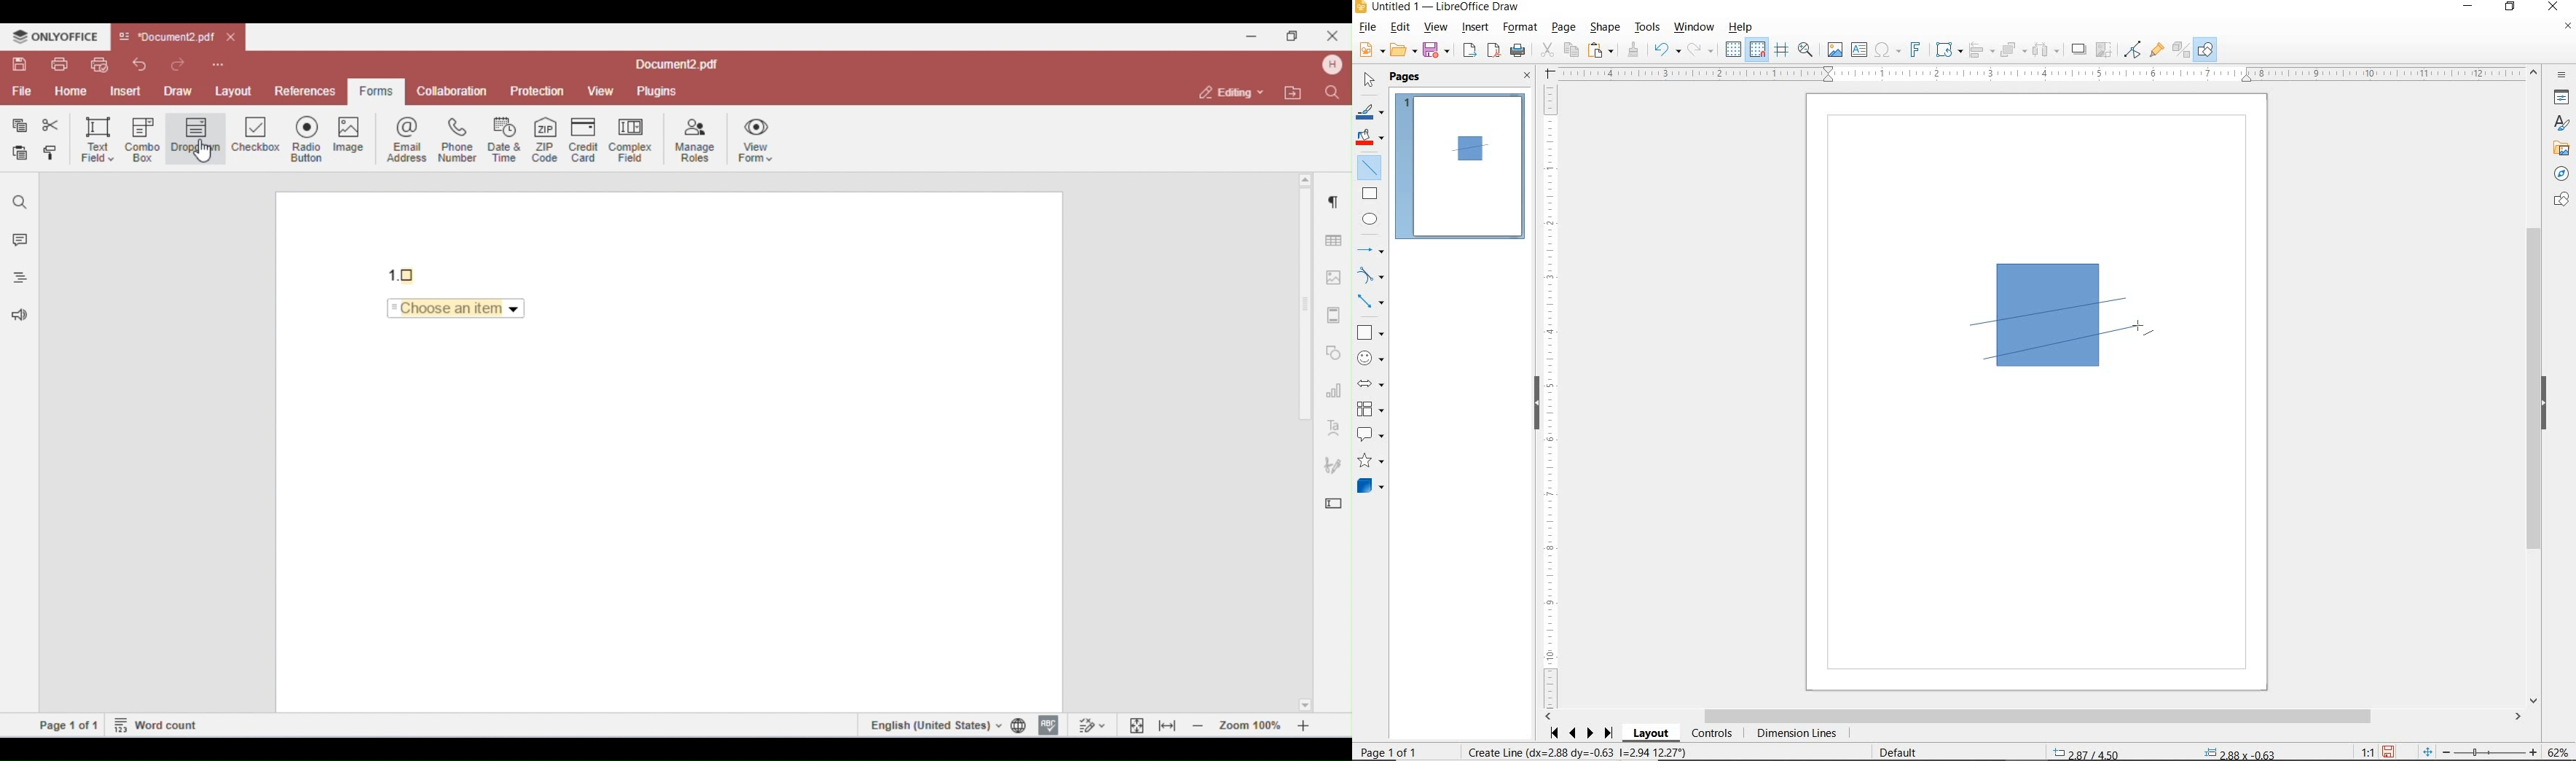 This screenshot has height=784, width=2576. Describe the element at coordinates (1711, 734) in the screenshot. I see `CONTROLS` at that location.